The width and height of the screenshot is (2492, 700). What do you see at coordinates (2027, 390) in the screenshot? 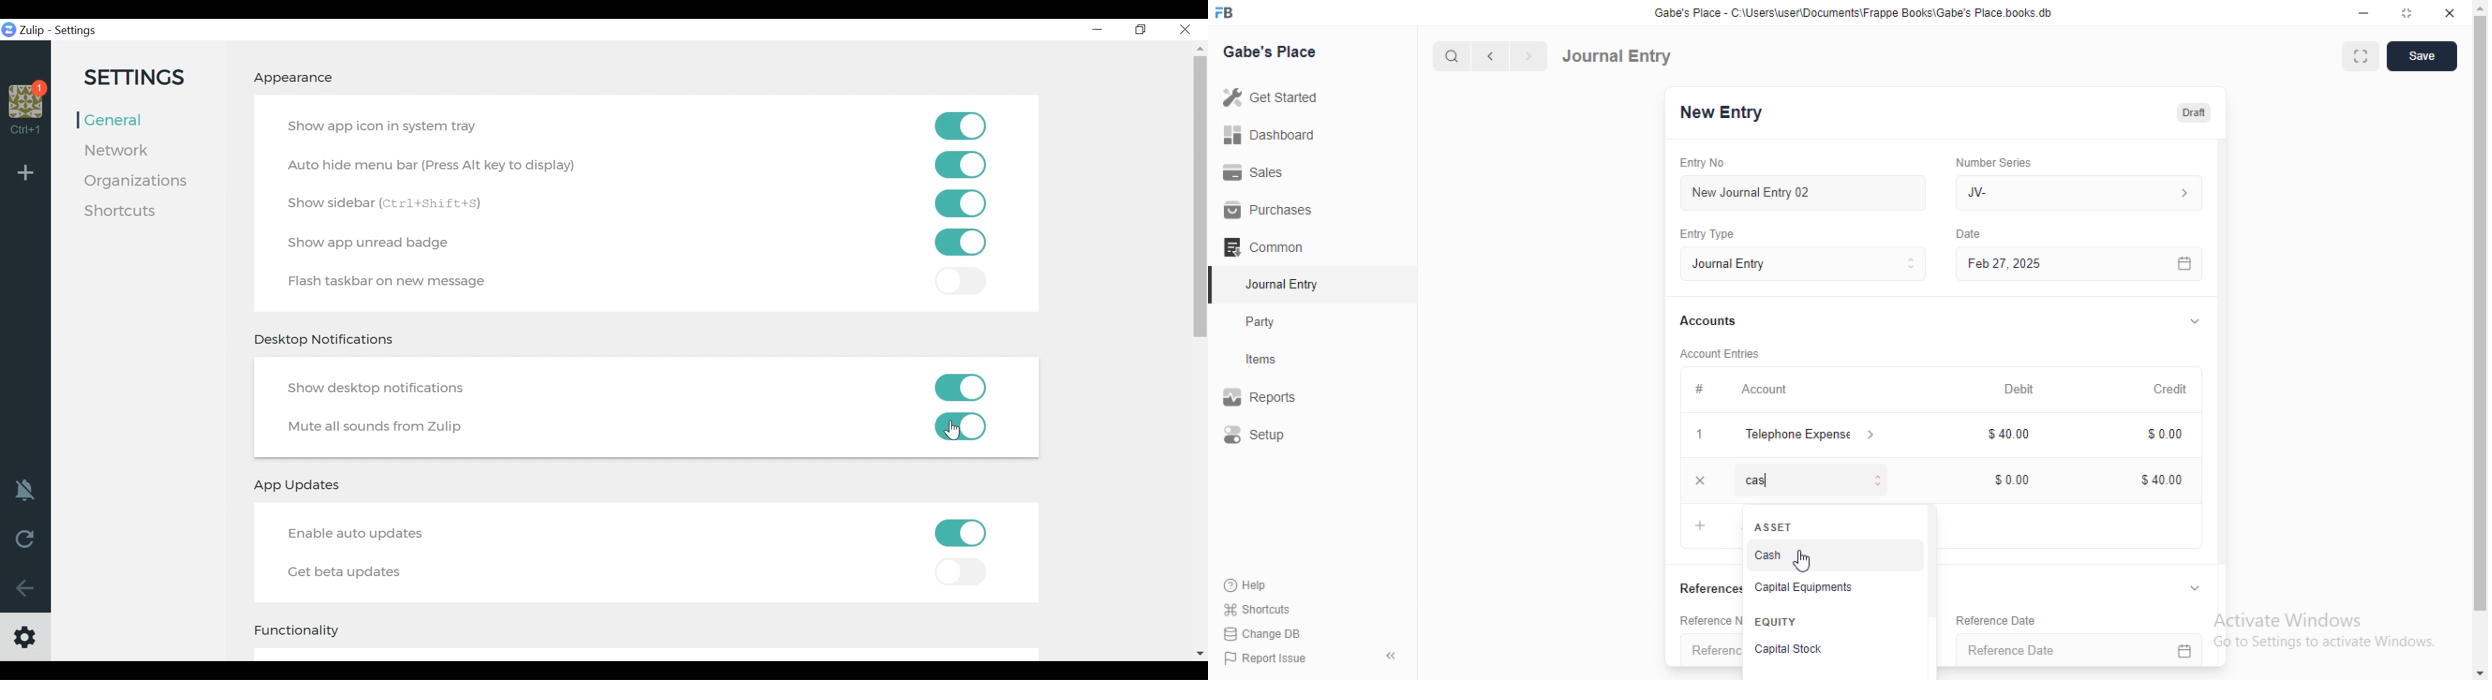
I see `Debit` at bounding box center [2027, 390].